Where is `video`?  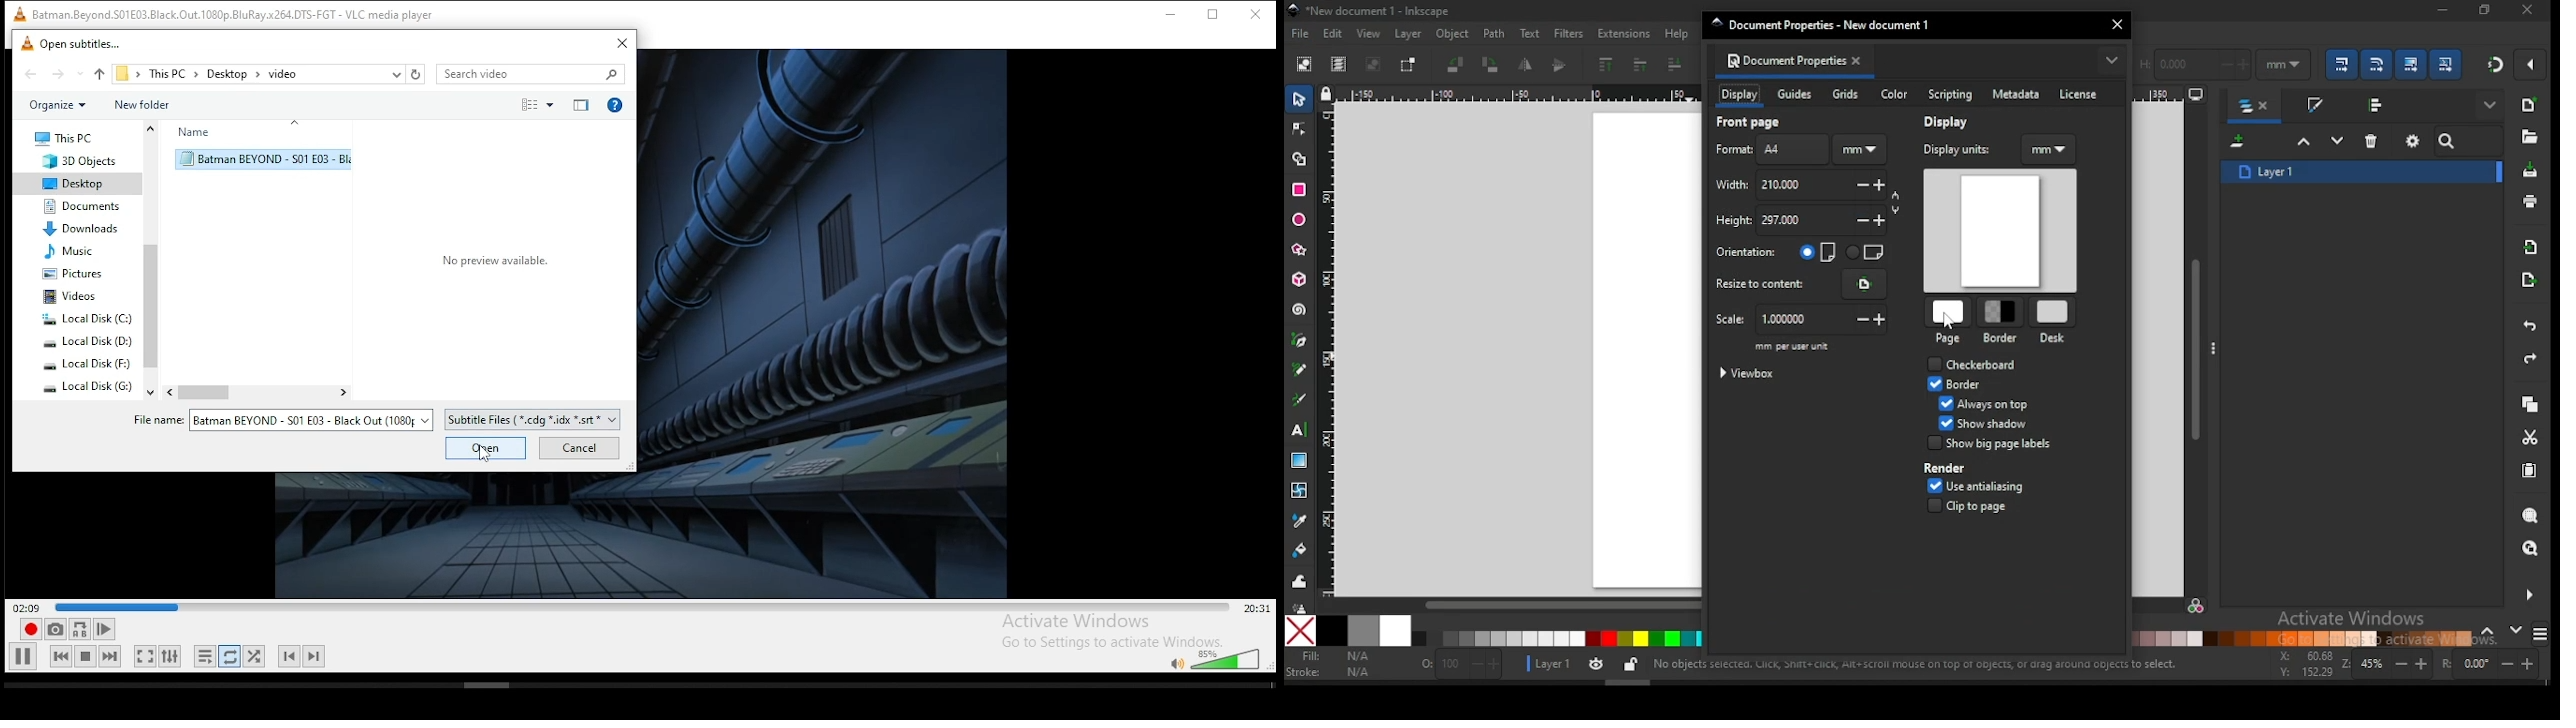 video is located at coordinates (282, 73).